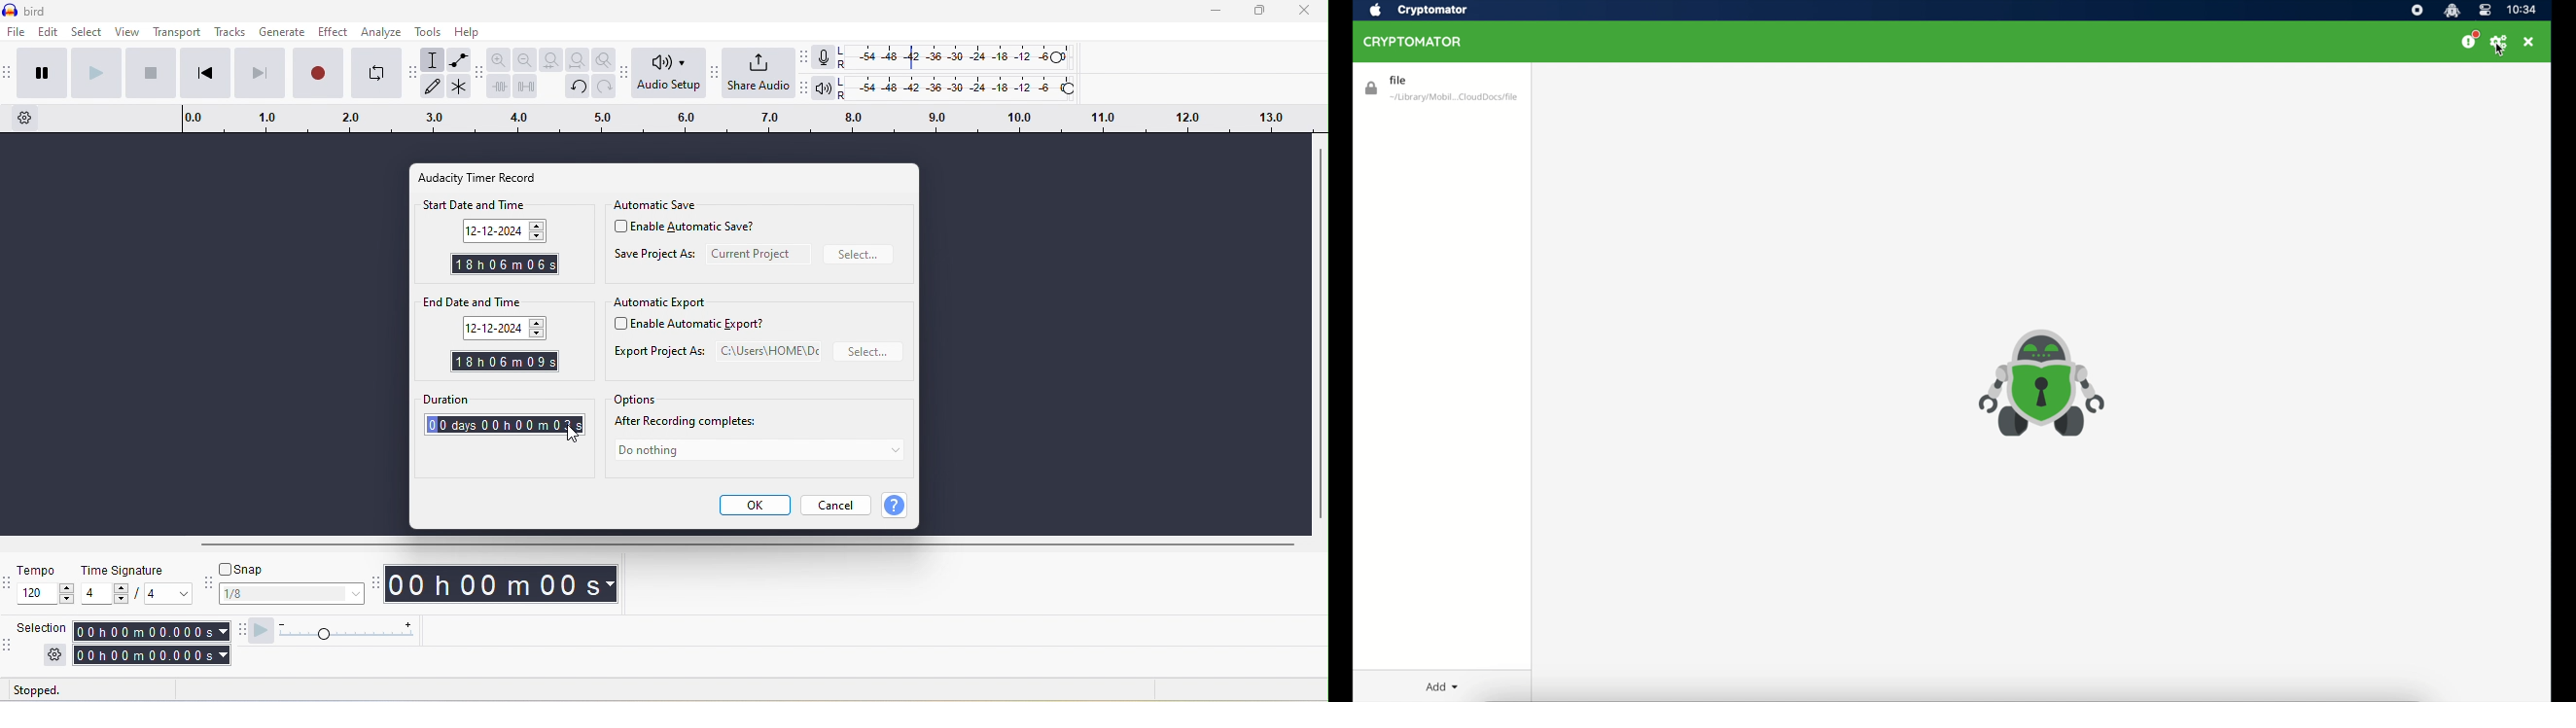  Describe the element at coordinates (754, 506) in the screenshot. I see `ok` at that location.